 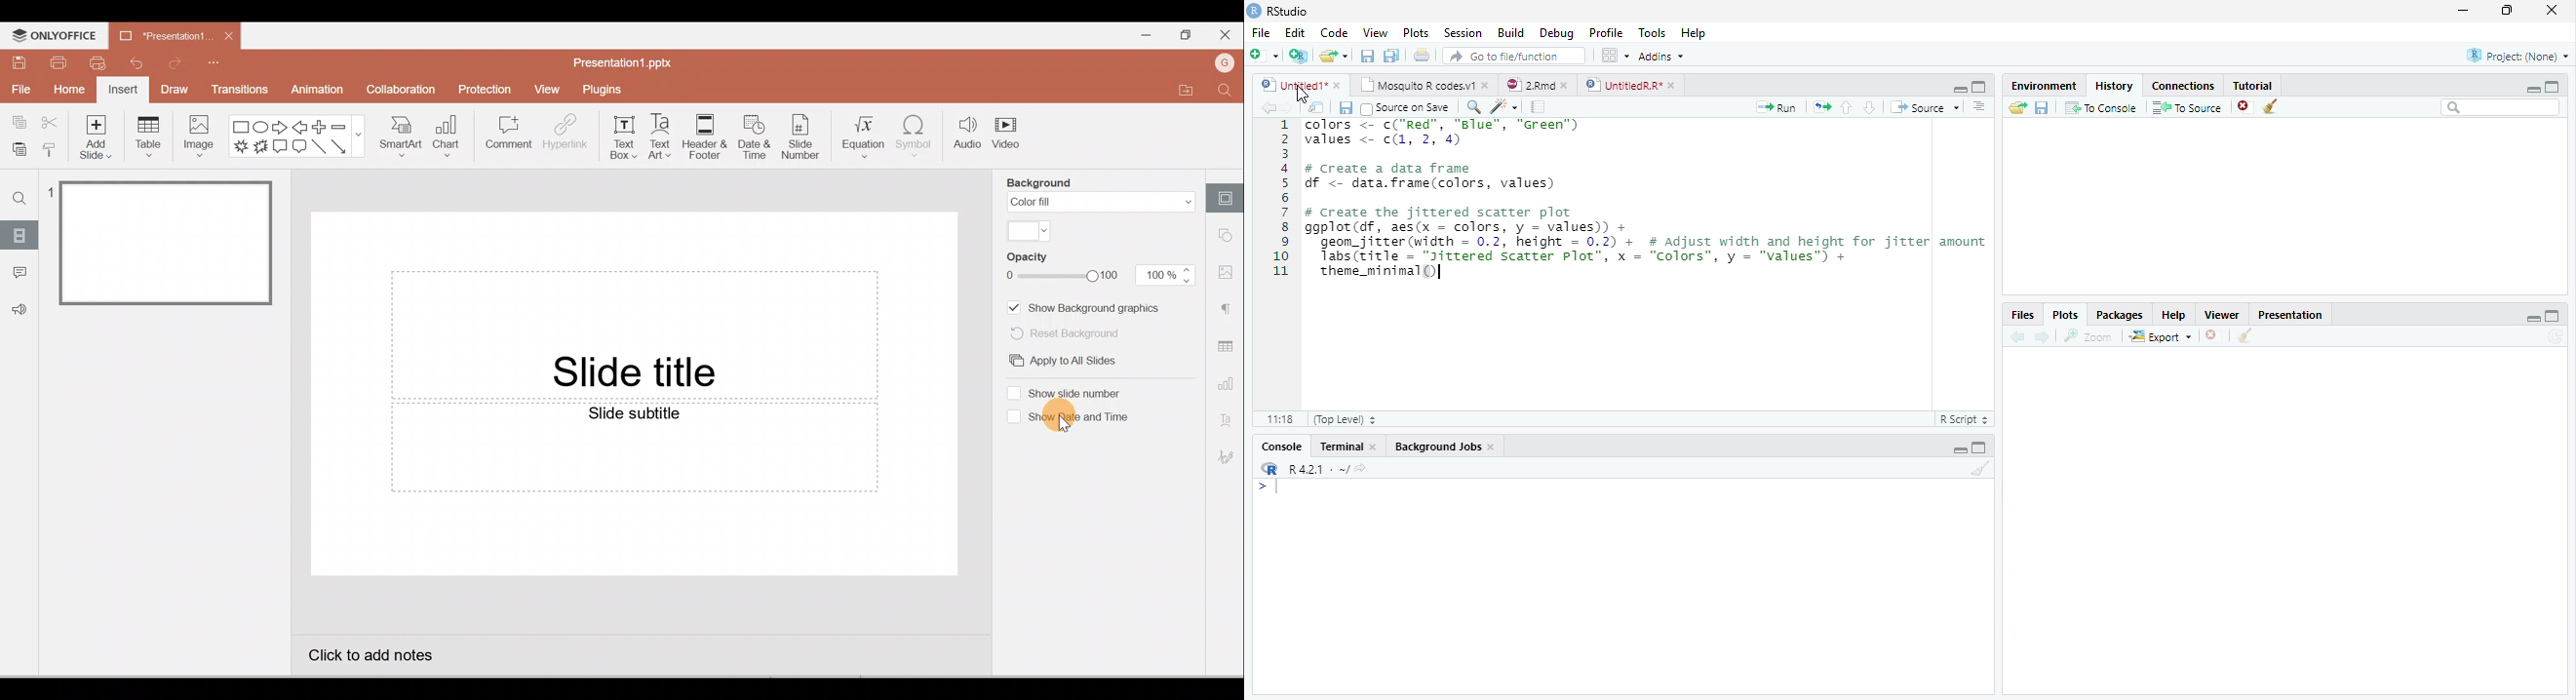 I want to click on Go back to previous source location, so click(x=1267, y=108).